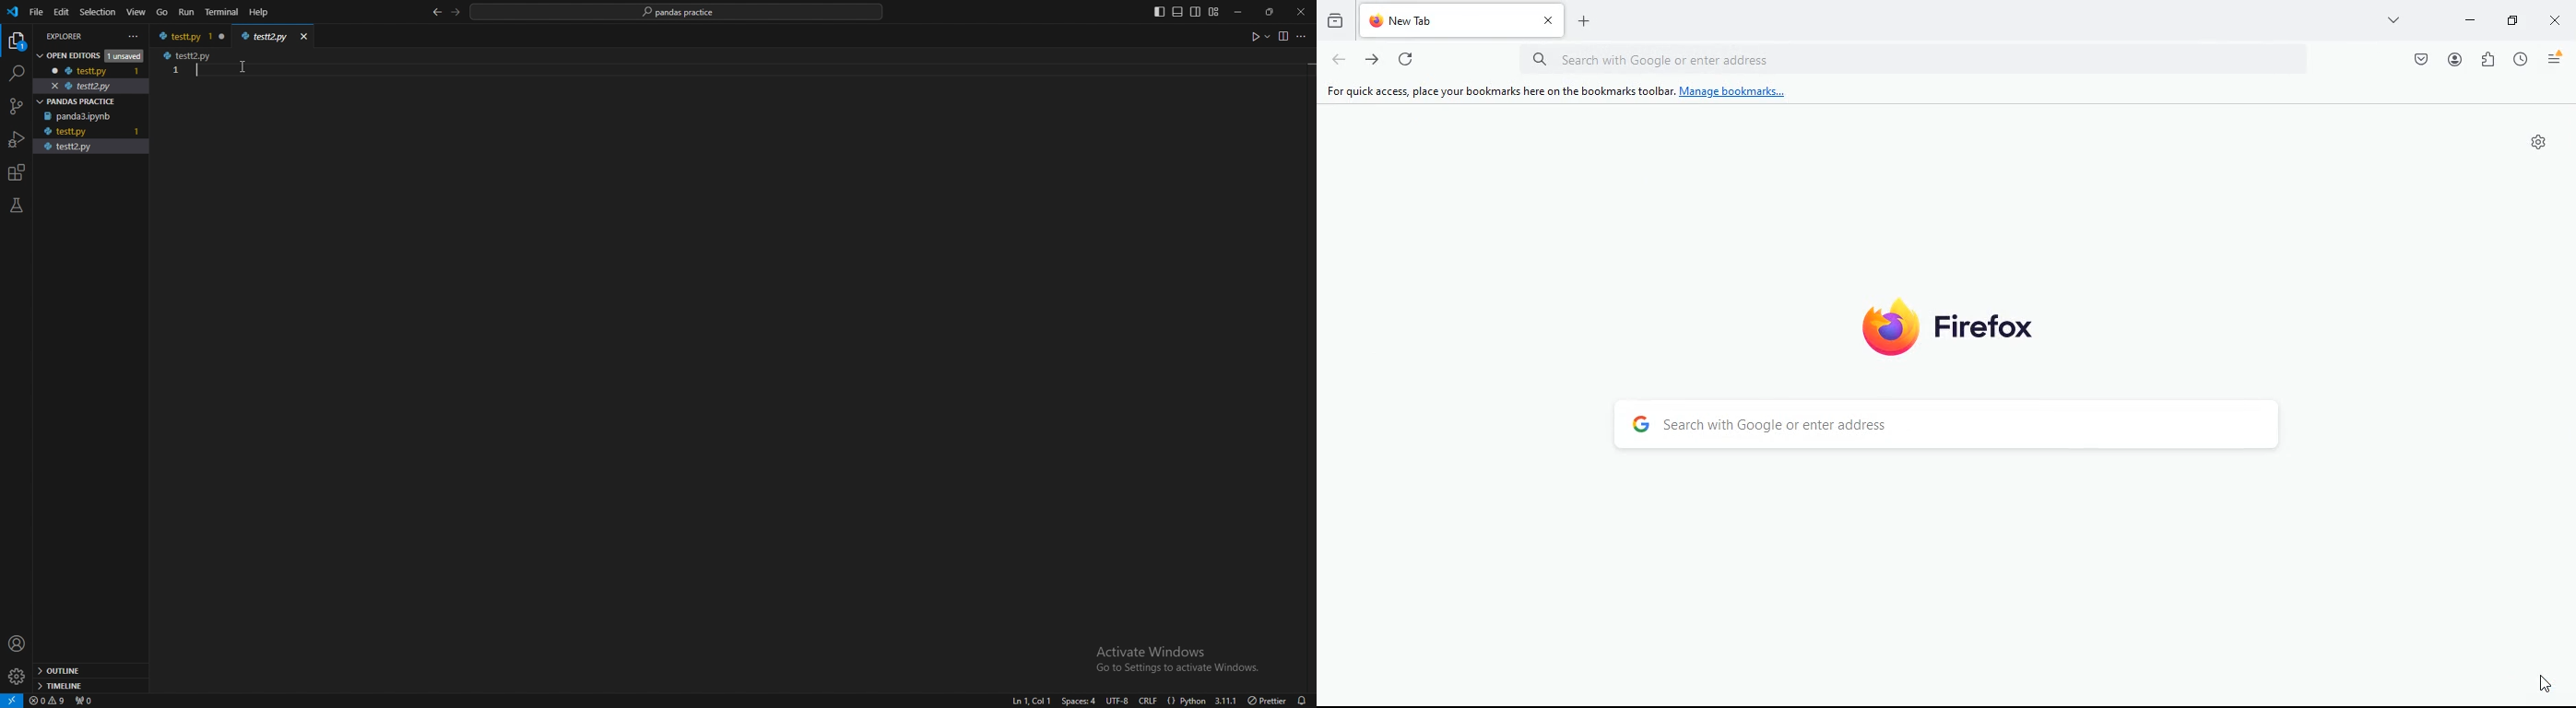 The width and height of the screenshot is (2576, 728). I want to click on Help, so click(258, 12).